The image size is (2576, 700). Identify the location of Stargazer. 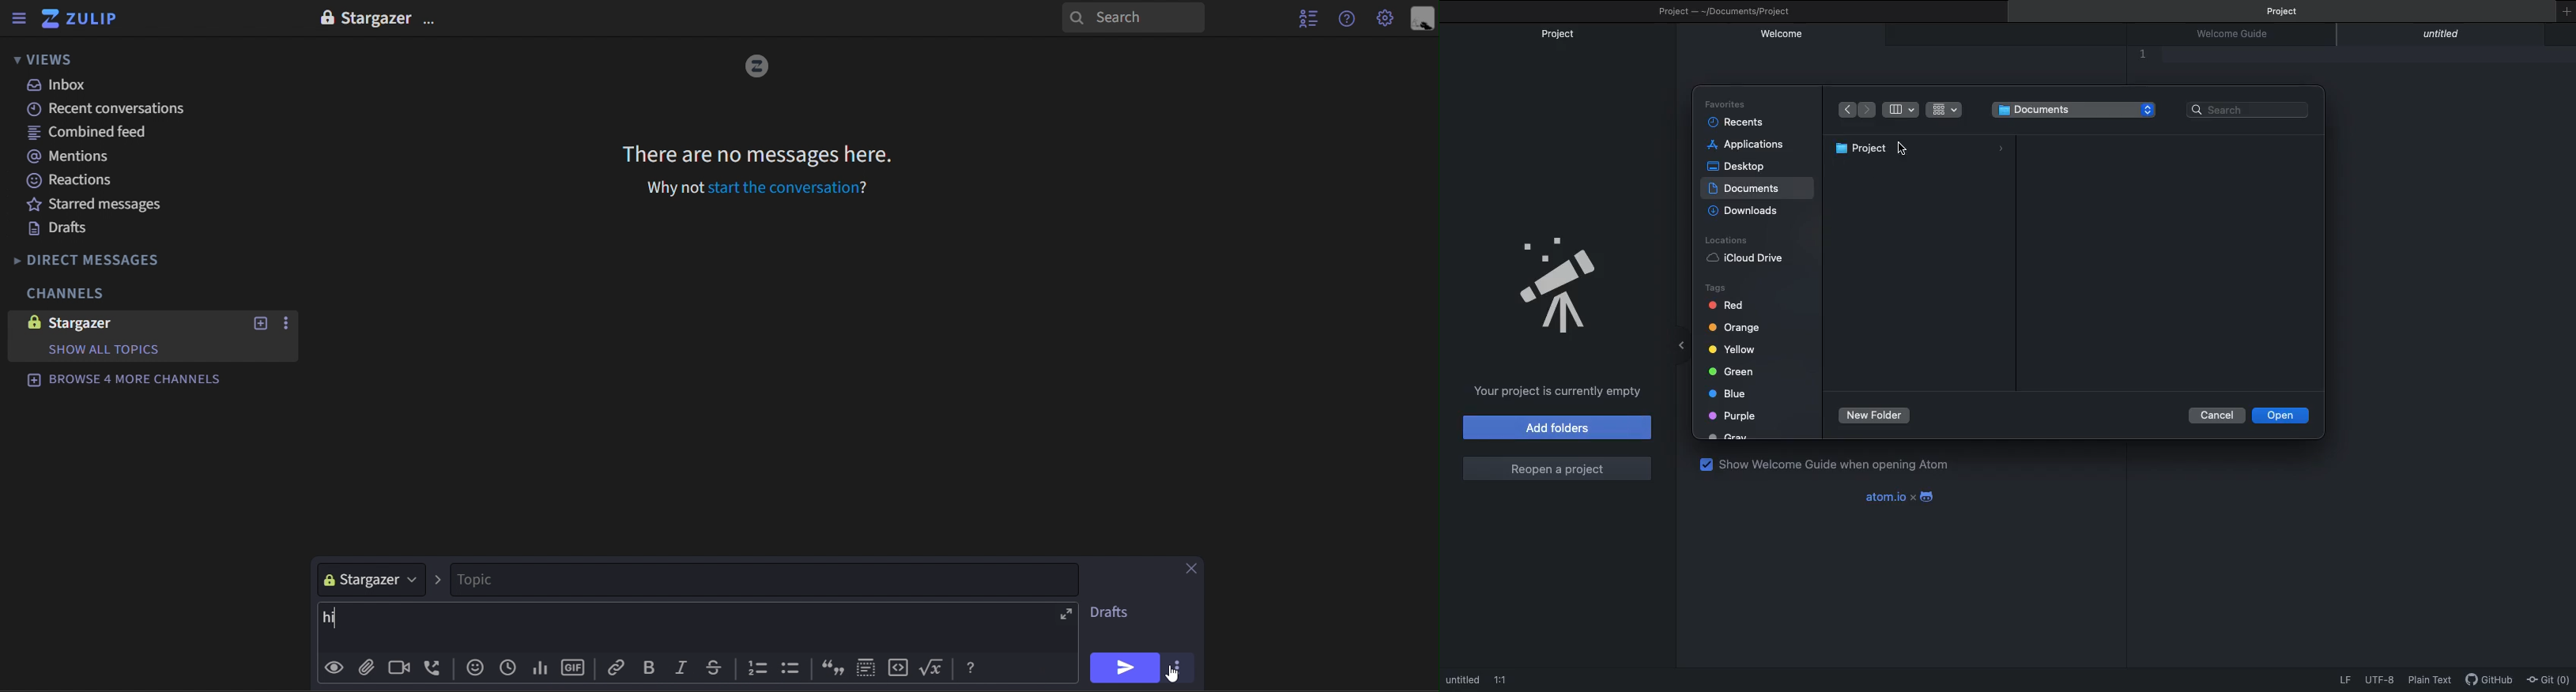
(380, 17).